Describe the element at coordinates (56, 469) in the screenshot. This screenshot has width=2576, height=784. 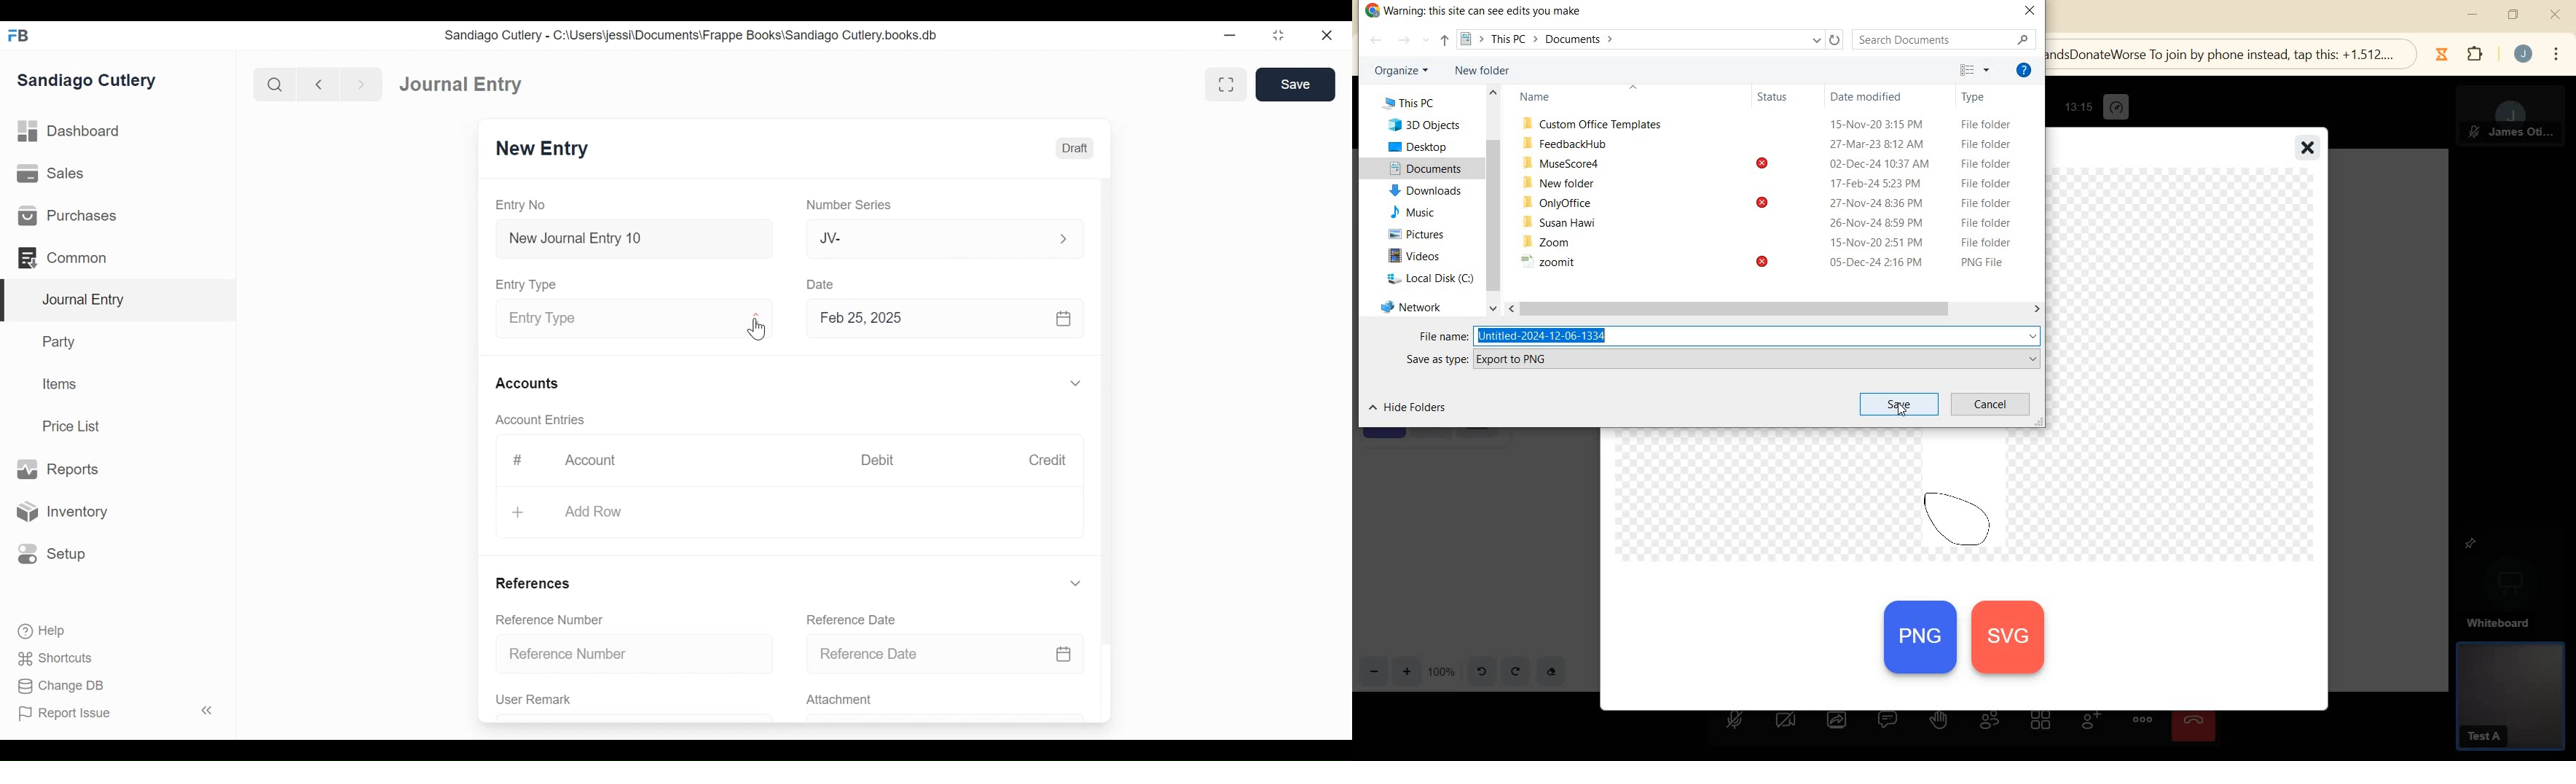
I see `Reports` at that location.